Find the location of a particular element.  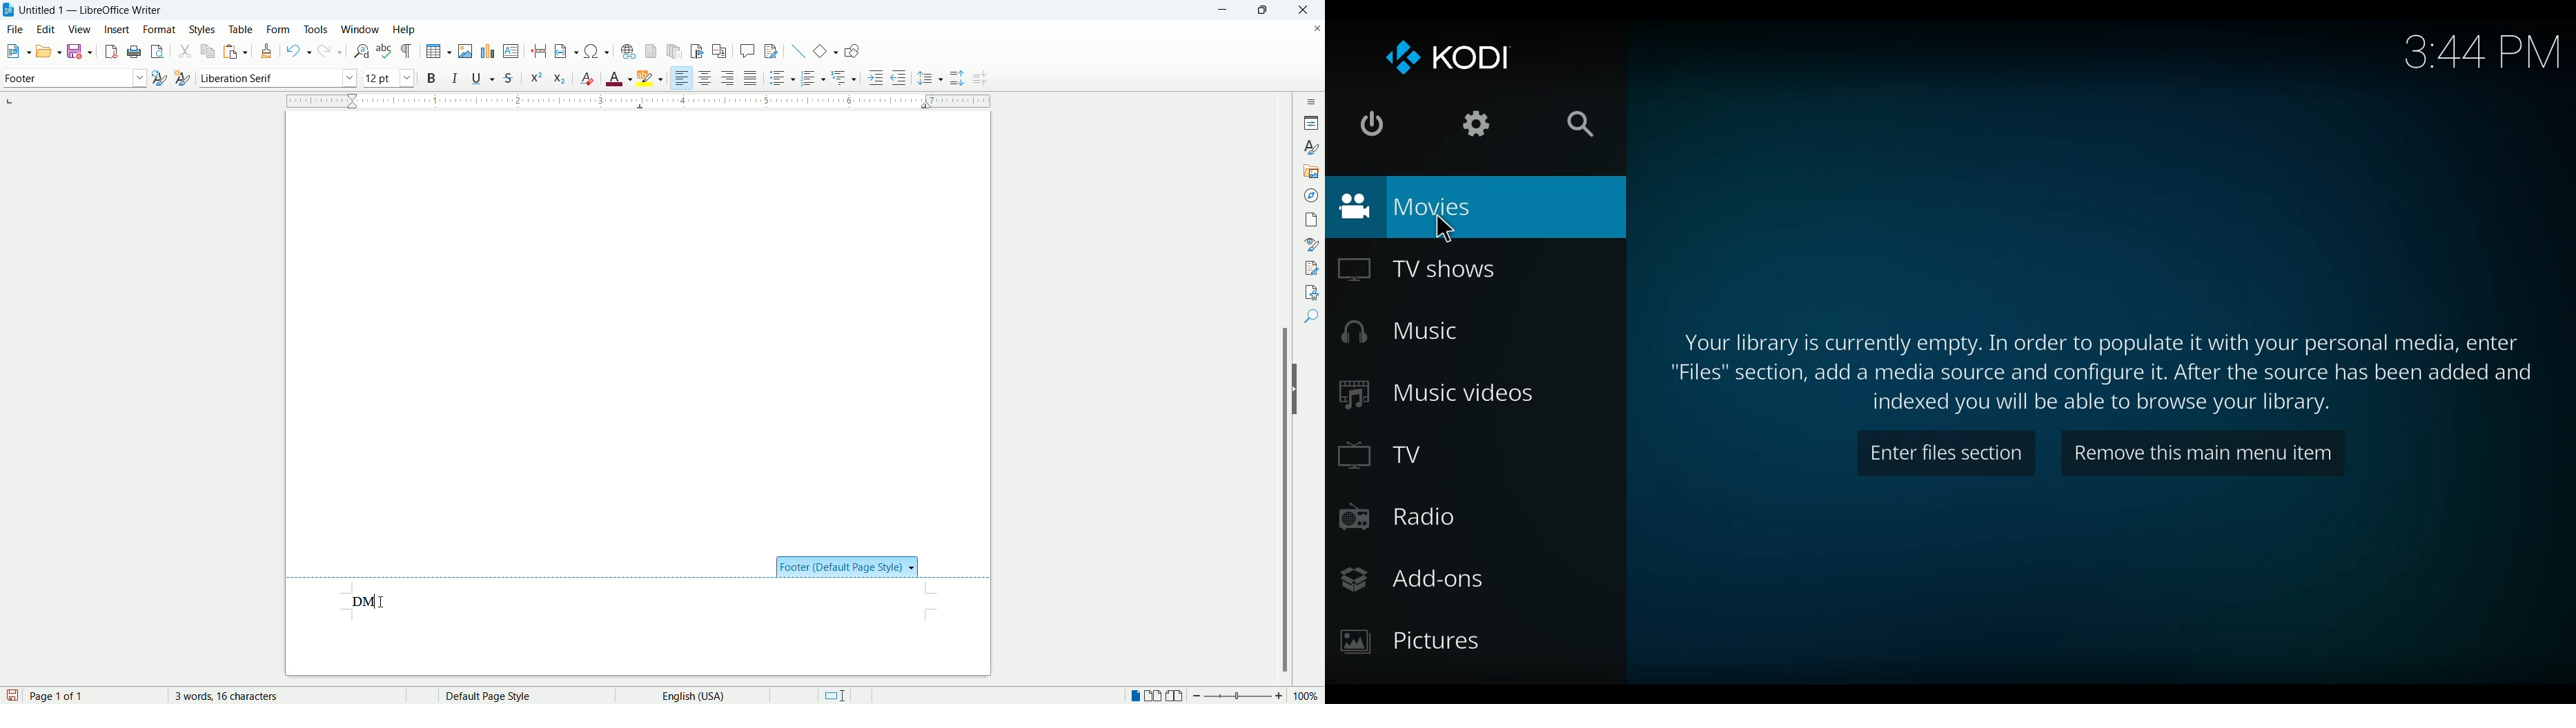

find and replace is located at coordinates (360, 51).